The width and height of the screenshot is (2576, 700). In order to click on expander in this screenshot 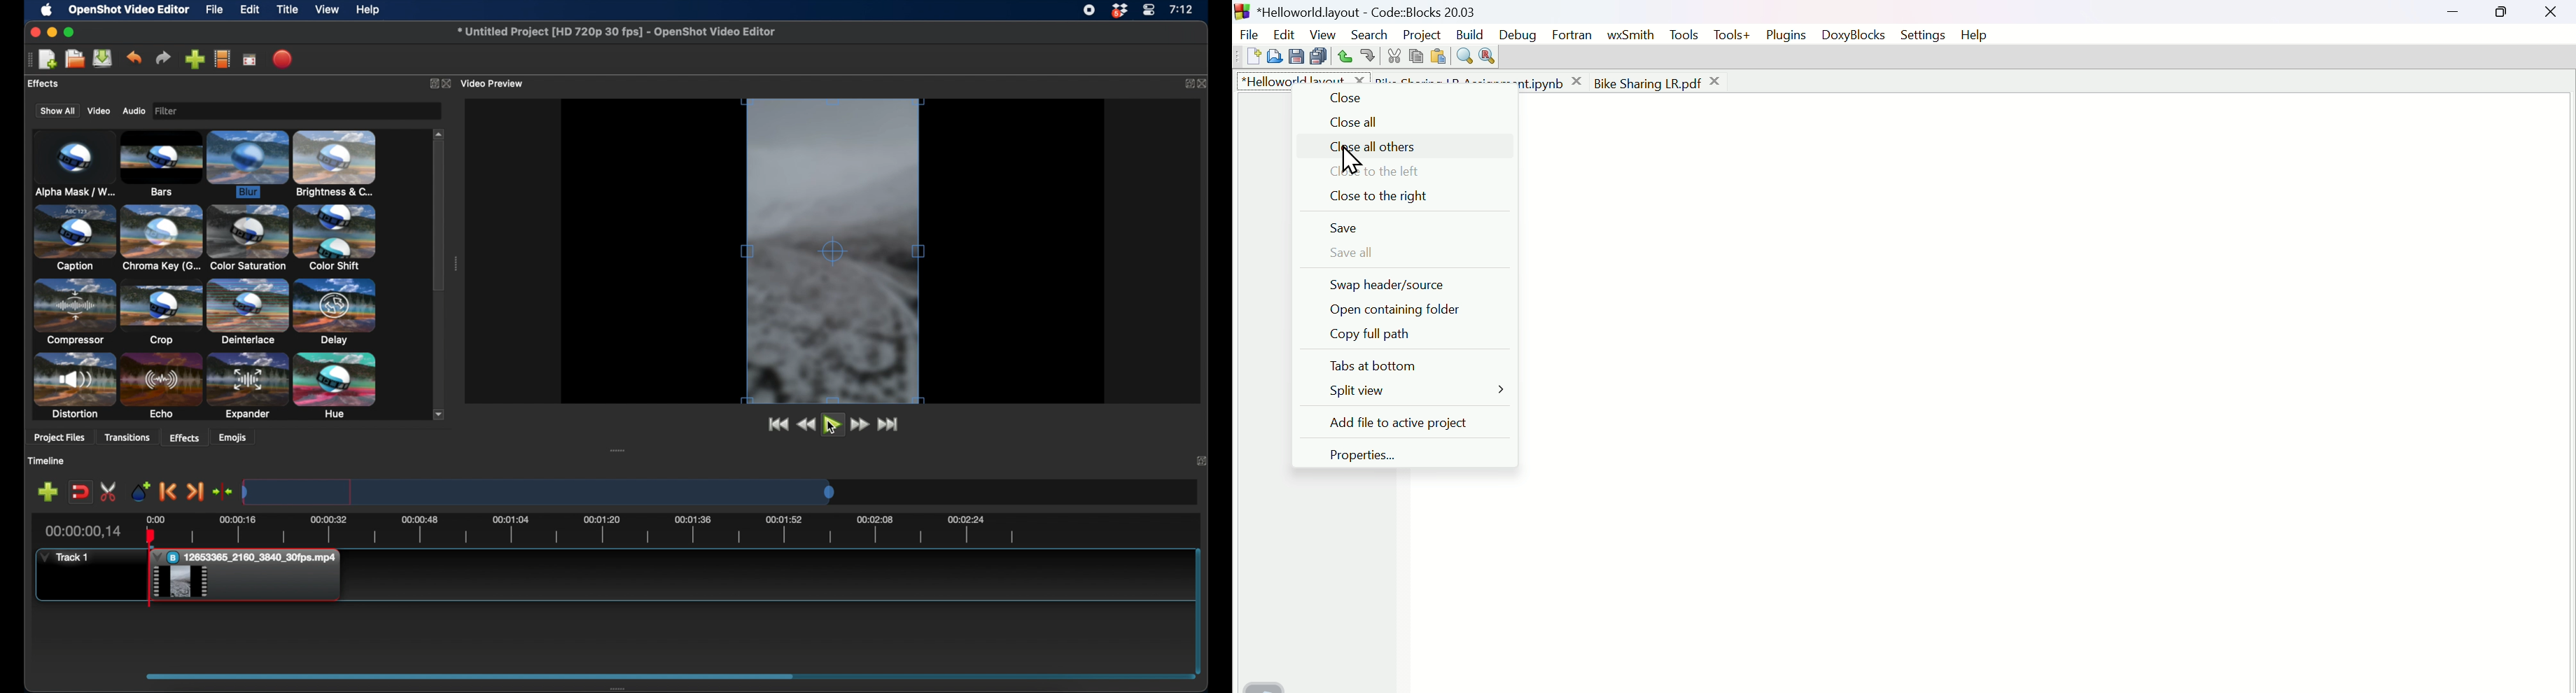, I will do `click(248, 387)`.